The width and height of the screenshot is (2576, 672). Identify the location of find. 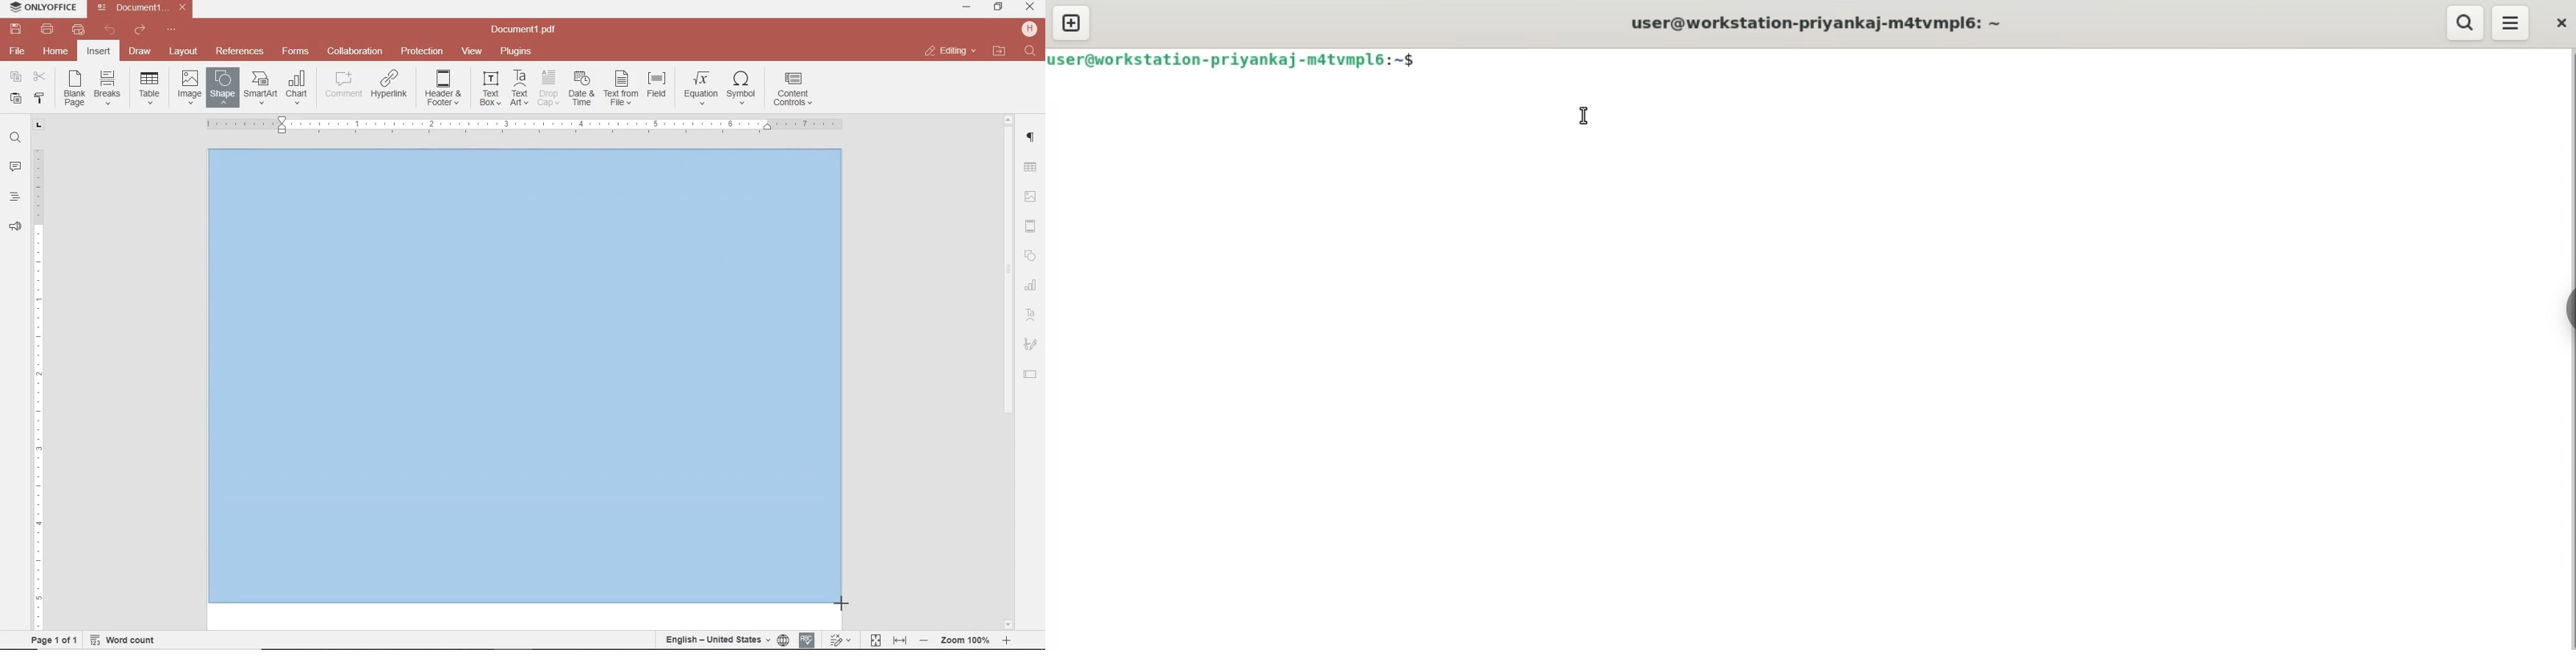
(15, 136).